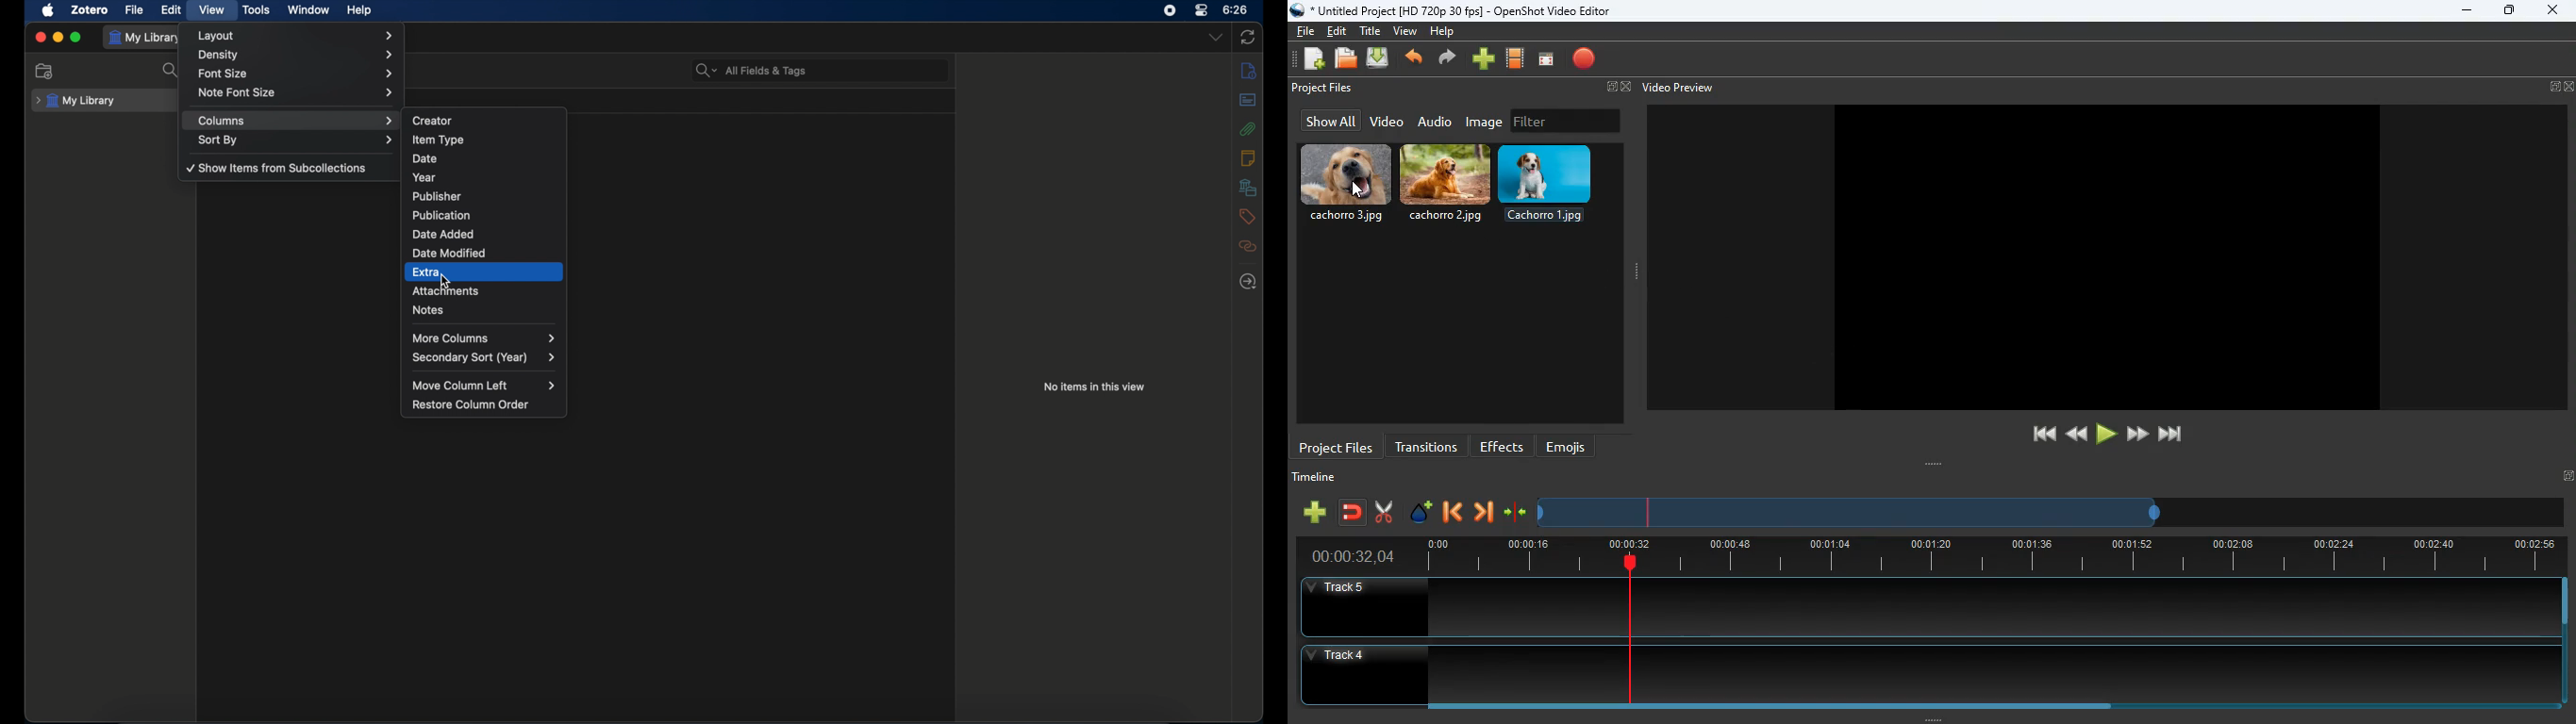 The image size is (2576, 728). I want to click on join, so click(1354, 514).